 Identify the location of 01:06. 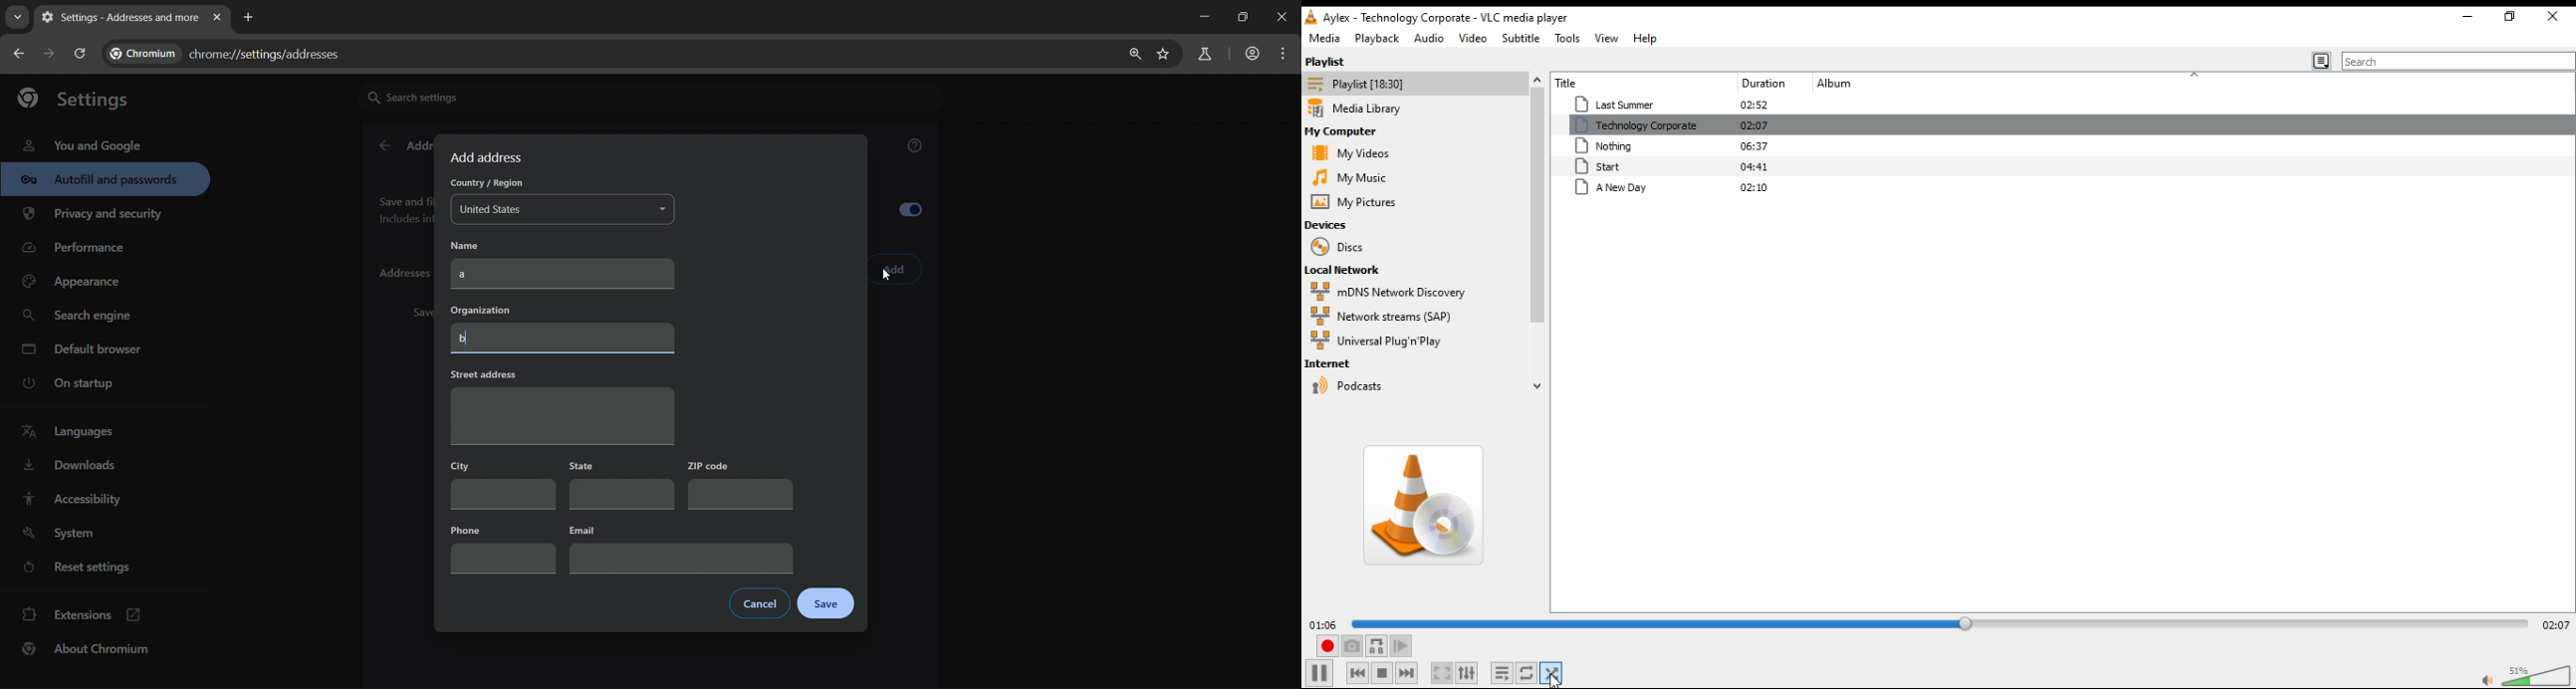
(1324, 623).